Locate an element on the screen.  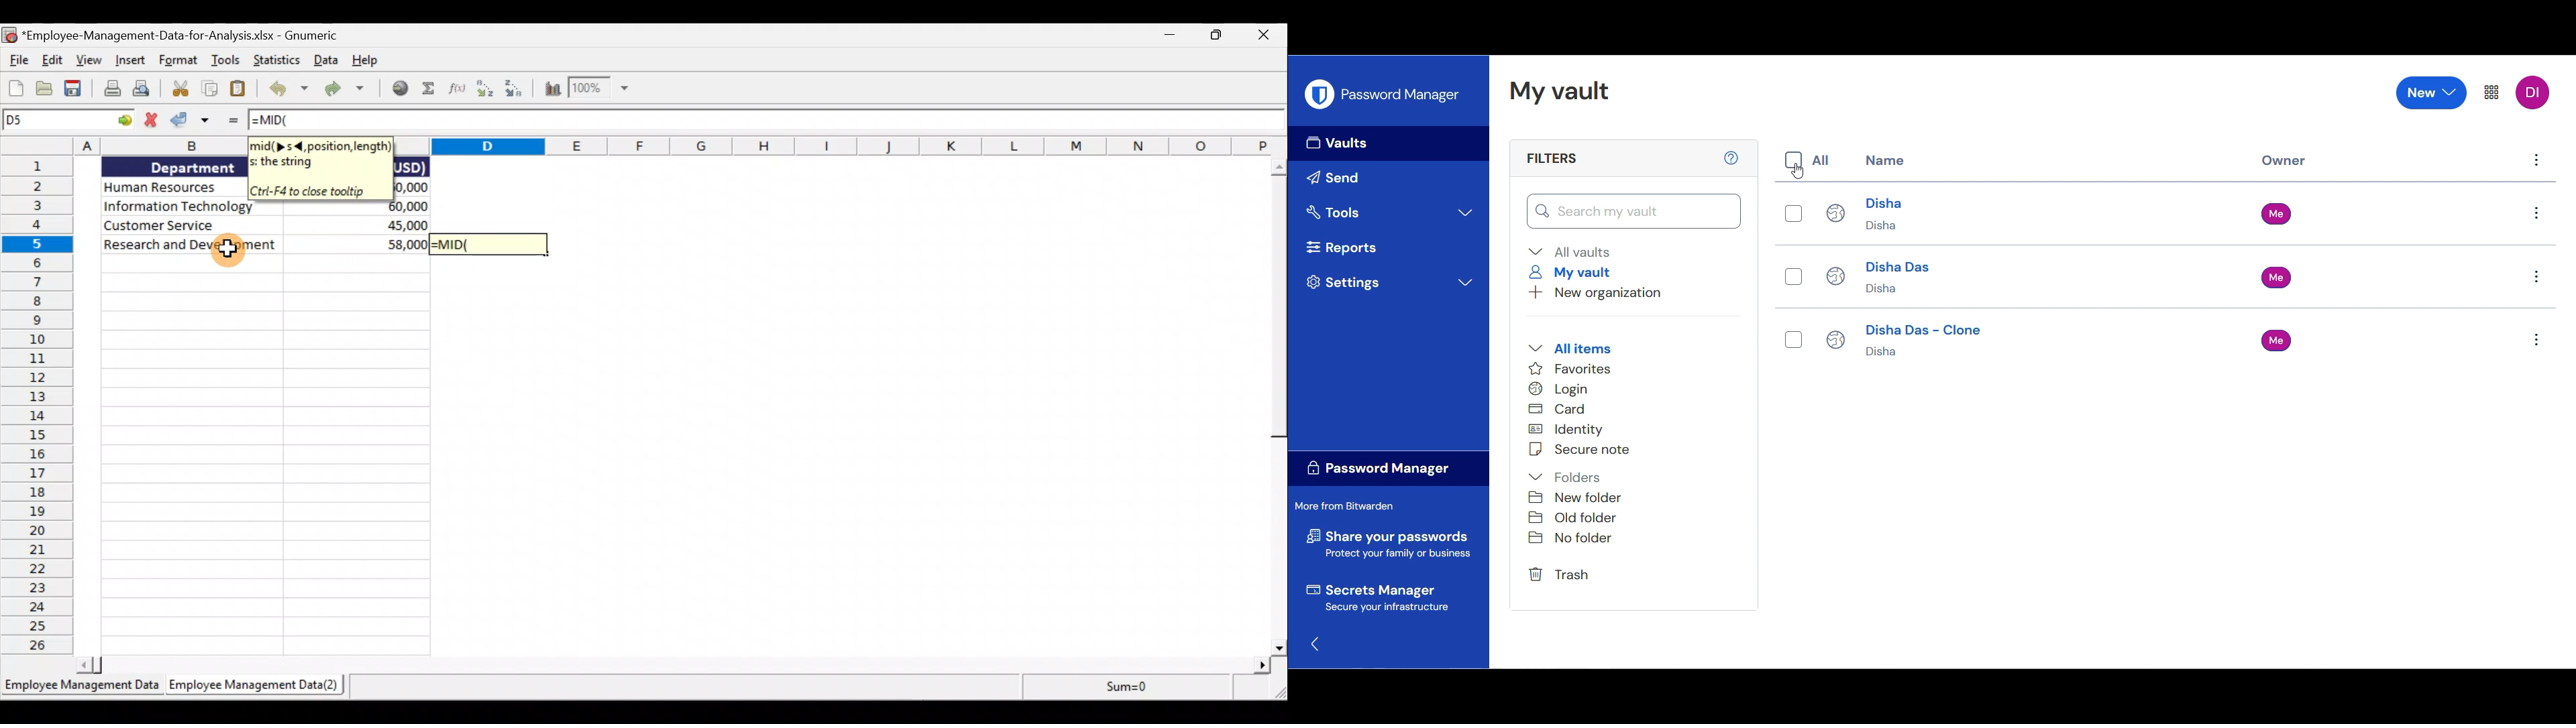
Document name is located at coordinates (174, 33).